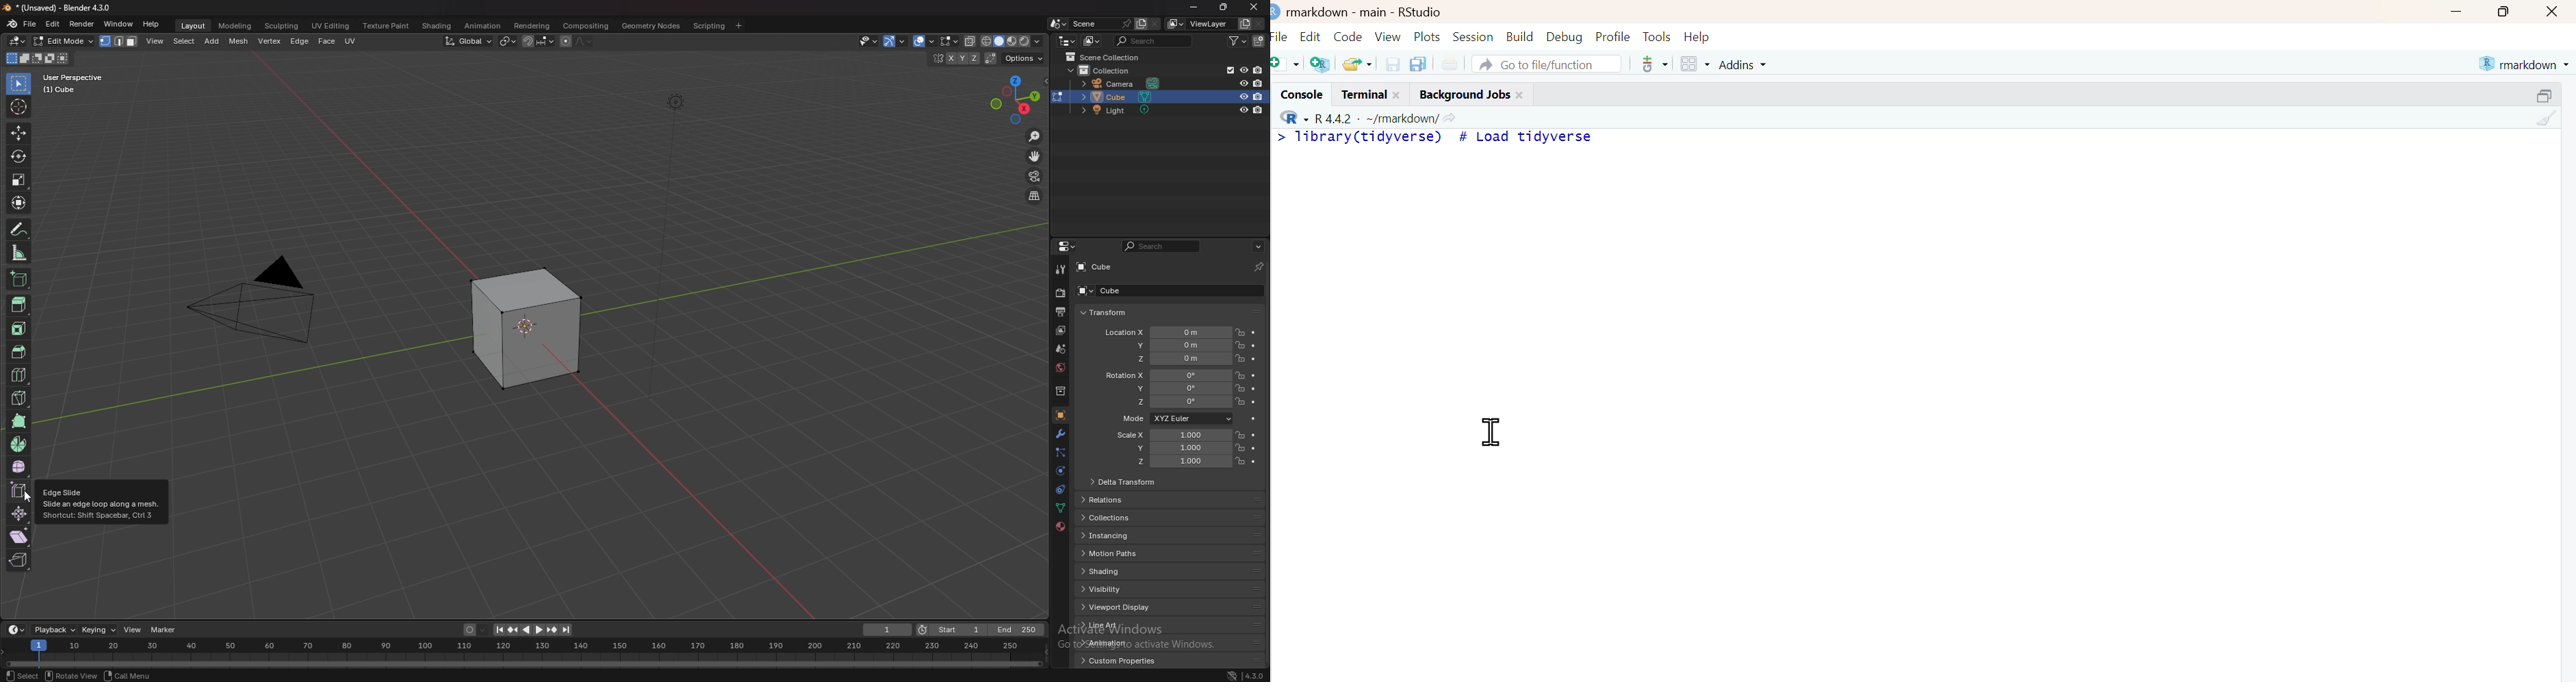  What do you see at coordinates (1522, 93) in the screenshot?
I see `close` at bounding box center [1522, 93].